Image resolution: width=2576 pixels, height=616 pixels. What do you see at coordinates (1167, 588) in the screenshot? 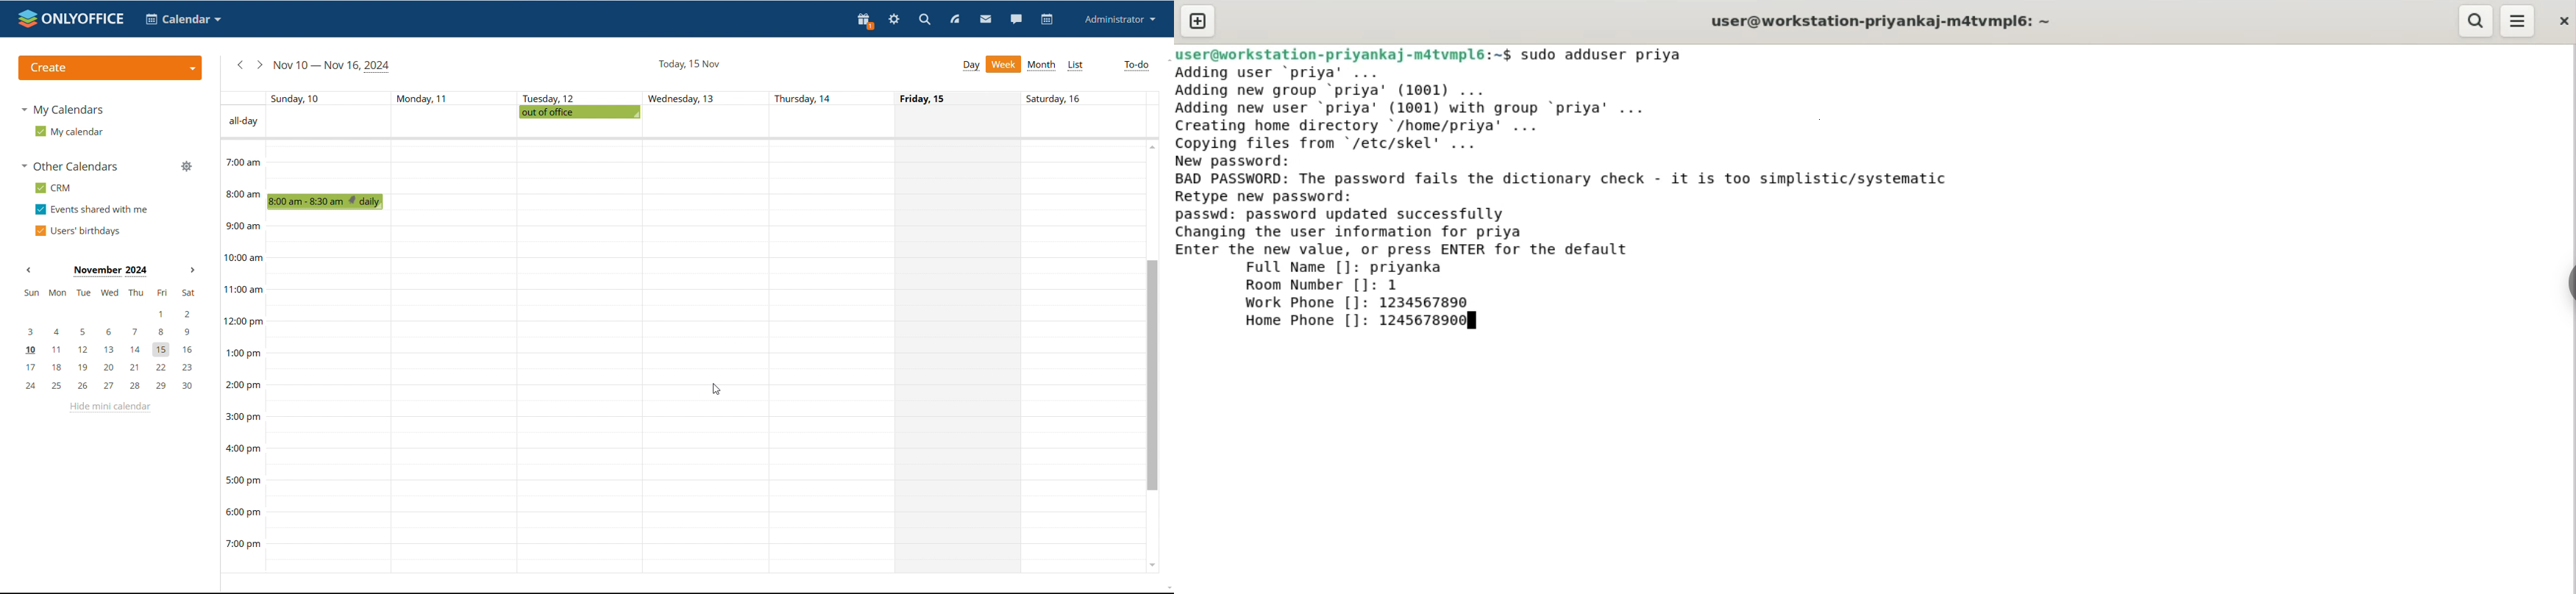
I see `scroll down` at bounding box center [1167, 588].